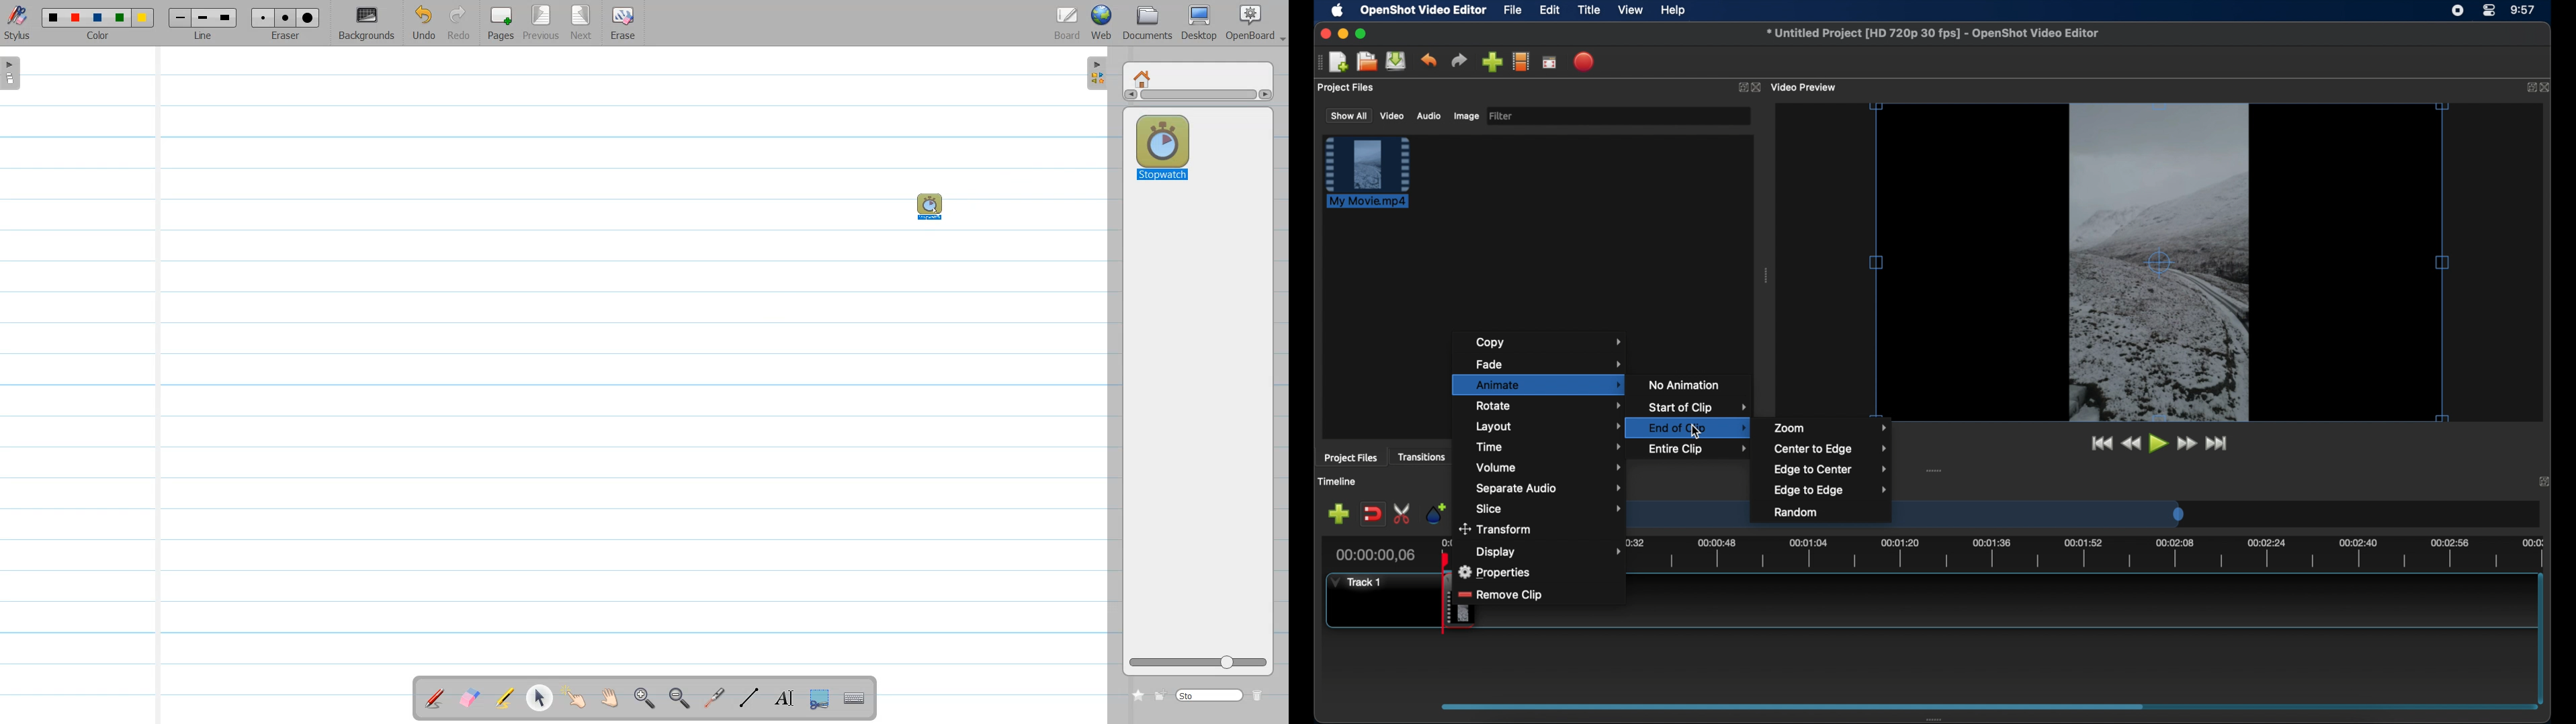 The width and height of the screenshot is (2576, 728). What do you see at coordinates (1550, 446) in the screenshot?
I see `time menu` at bounding box center [1550, 446].